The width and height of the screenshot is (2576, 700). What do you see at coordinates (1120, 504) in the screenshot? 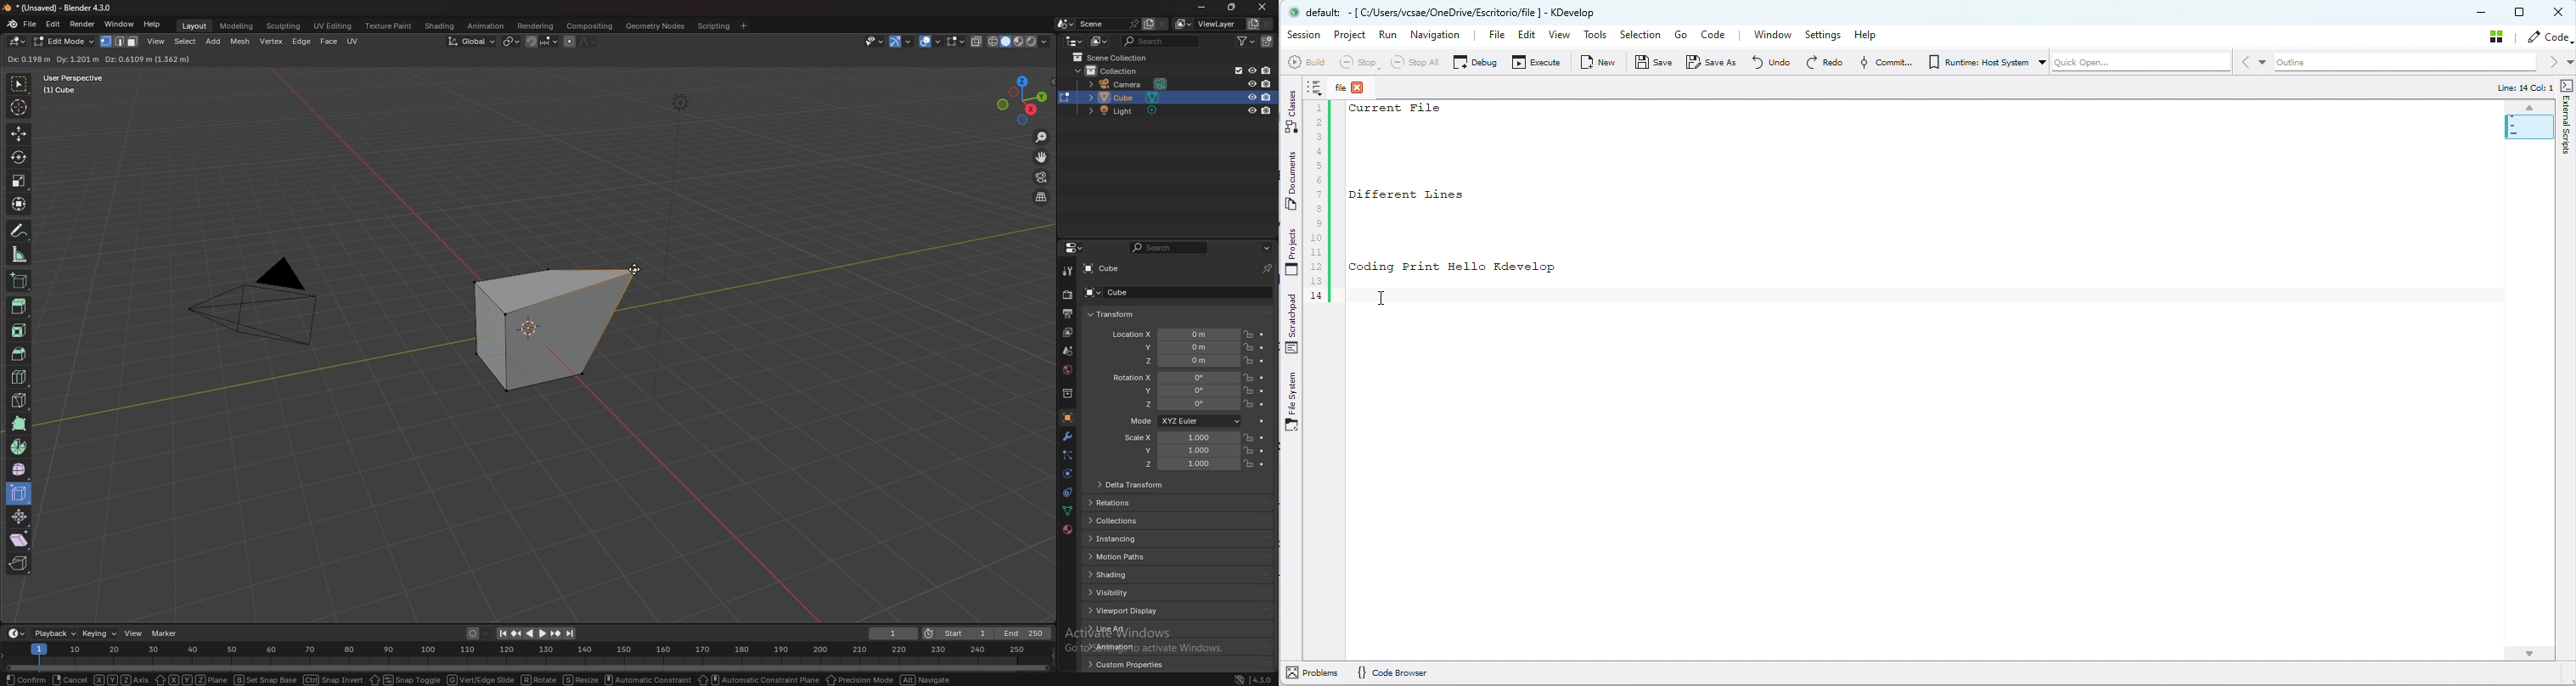
I see `relations` at bounding box center [1120, 504].